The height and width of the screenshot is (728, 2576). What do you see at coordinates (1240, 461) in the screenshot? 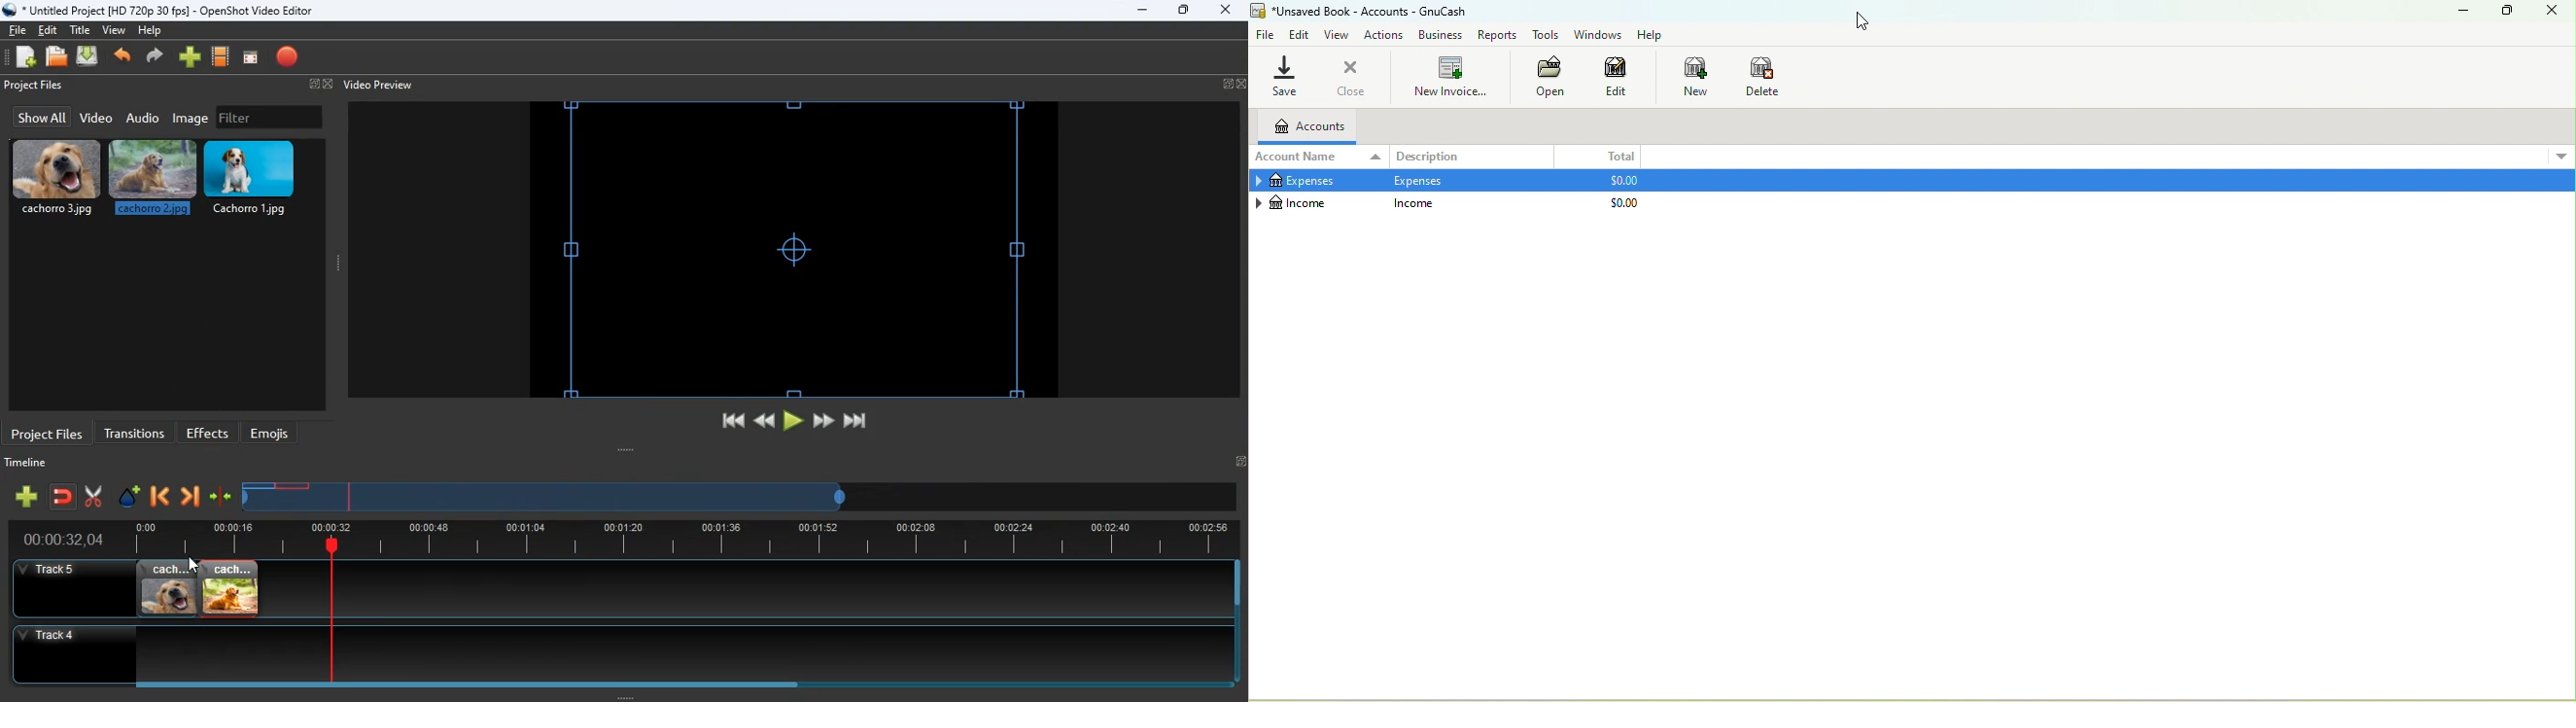
I see `Fullscreen` at bounding box center [1240, 461].